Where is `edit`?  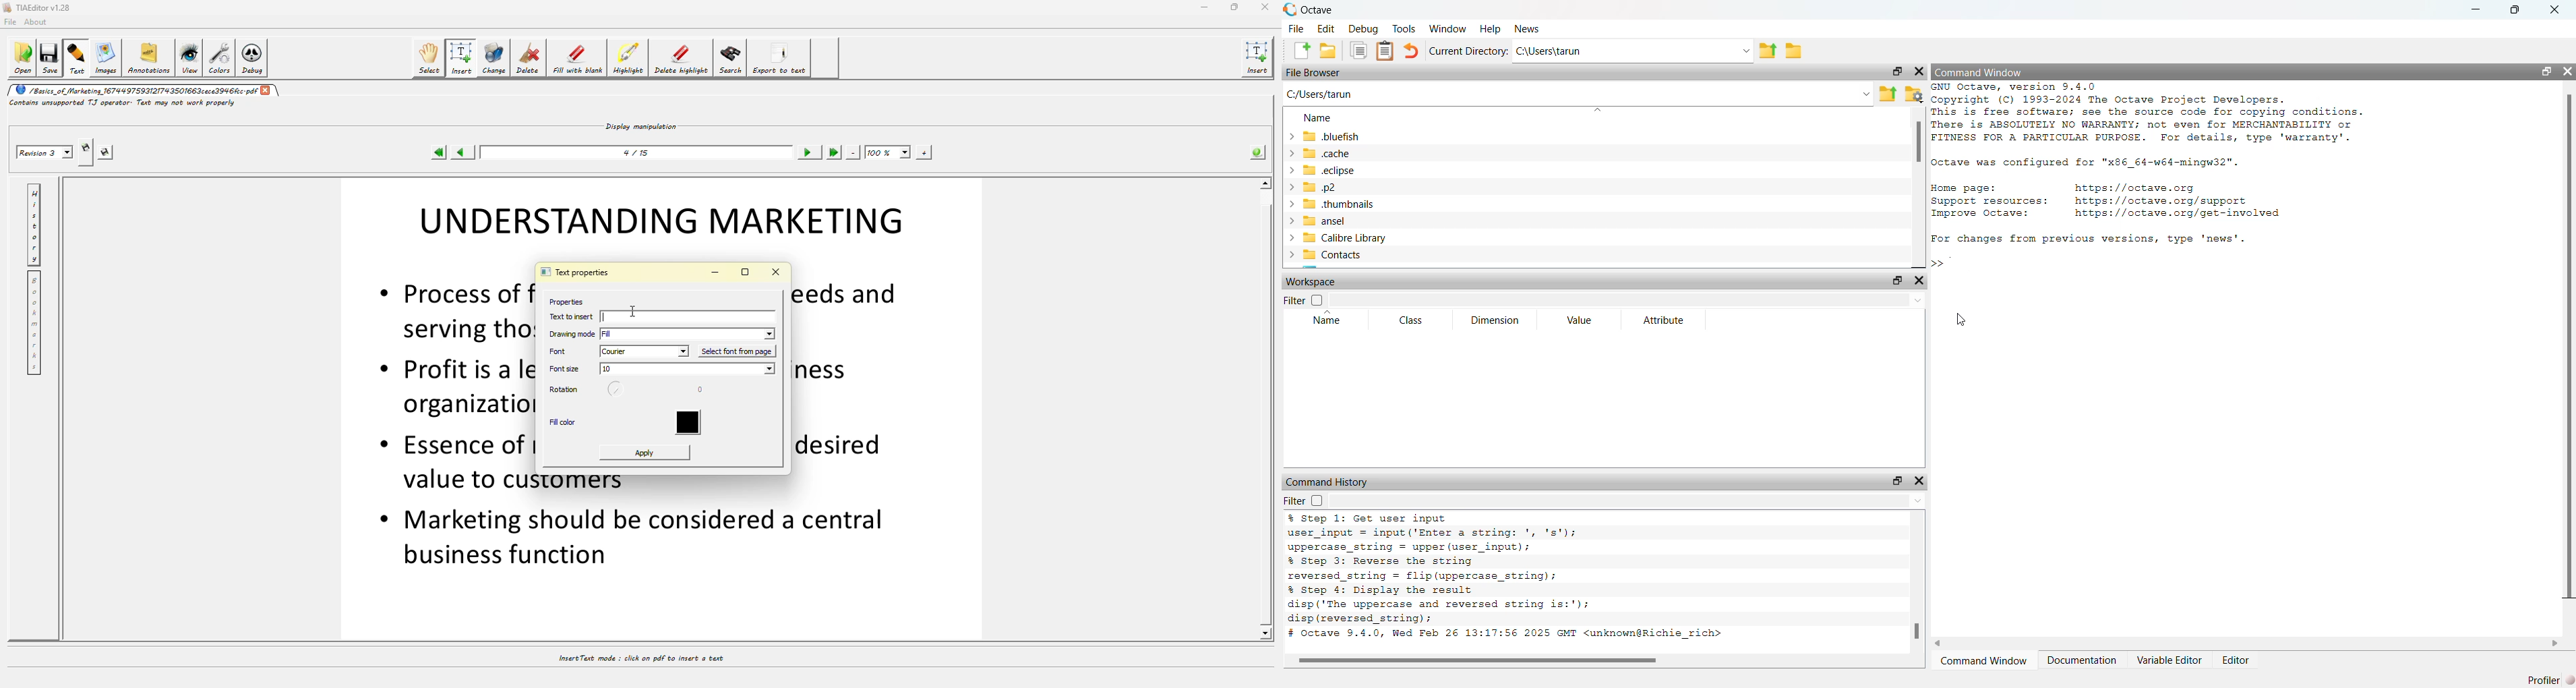
edit is located at coordinates (1328, 28).